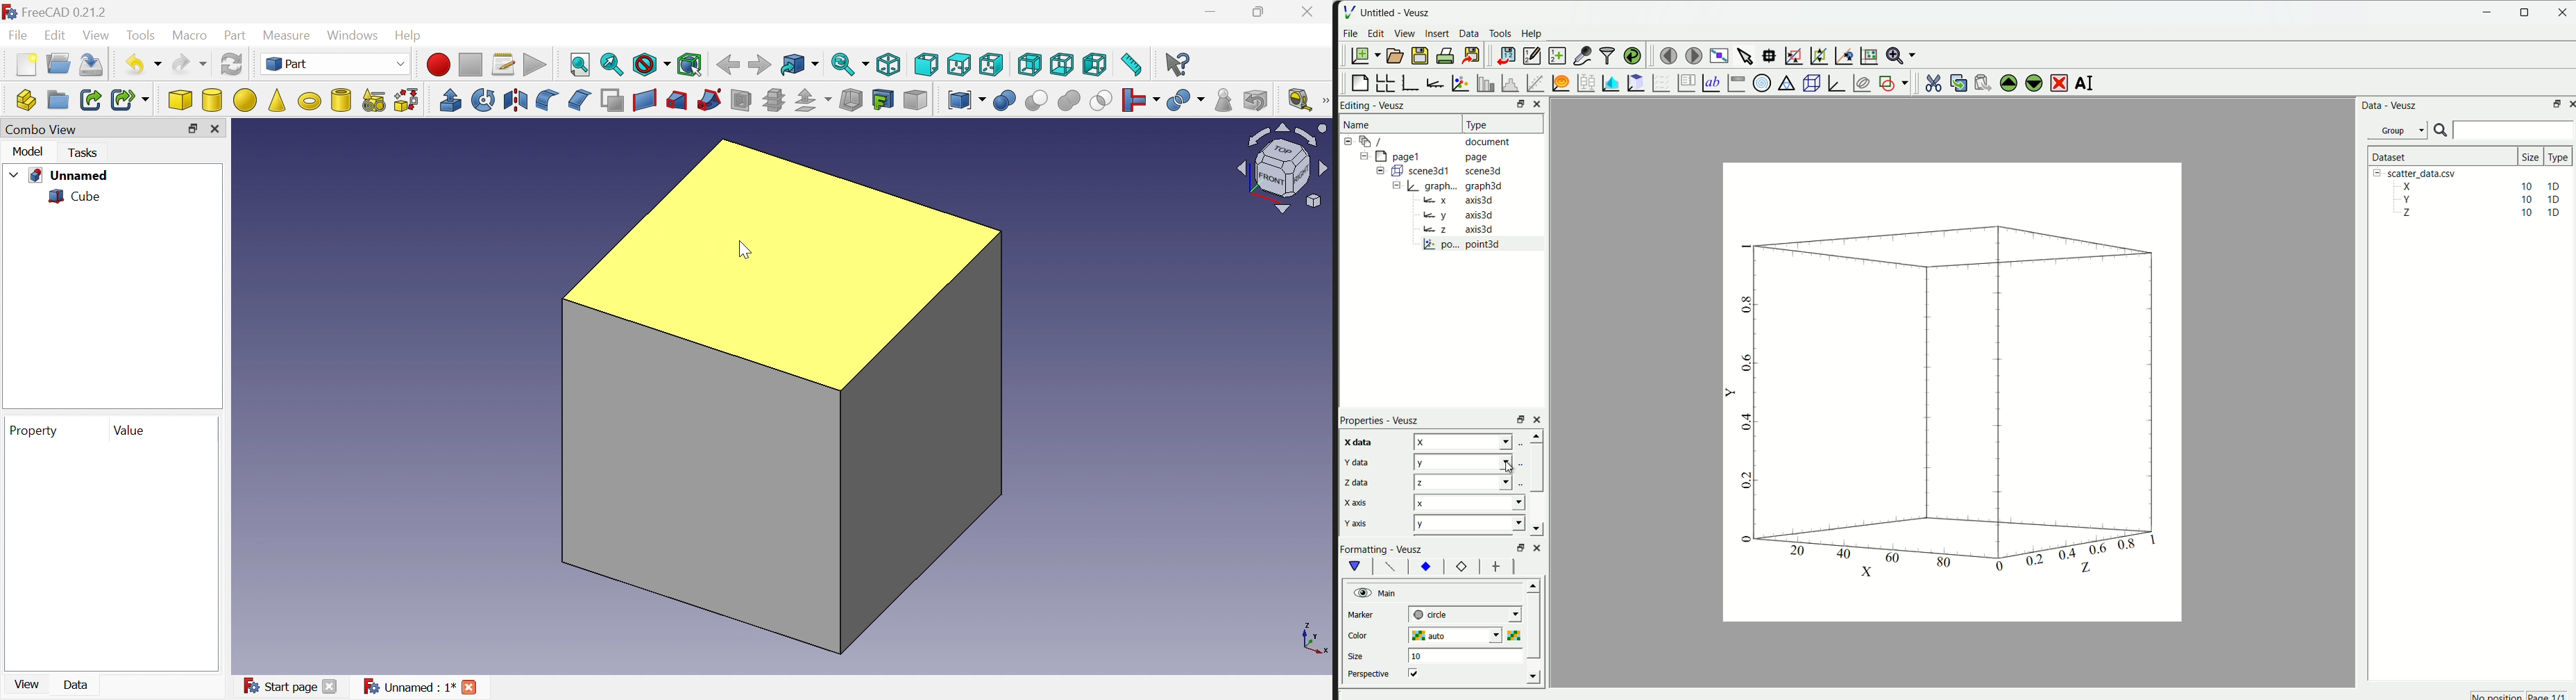 This screenshot has height=700, width=2576. Describe the element at coordinates (1433, 82) in the screenshot. I see `add axis to plot` at that location.